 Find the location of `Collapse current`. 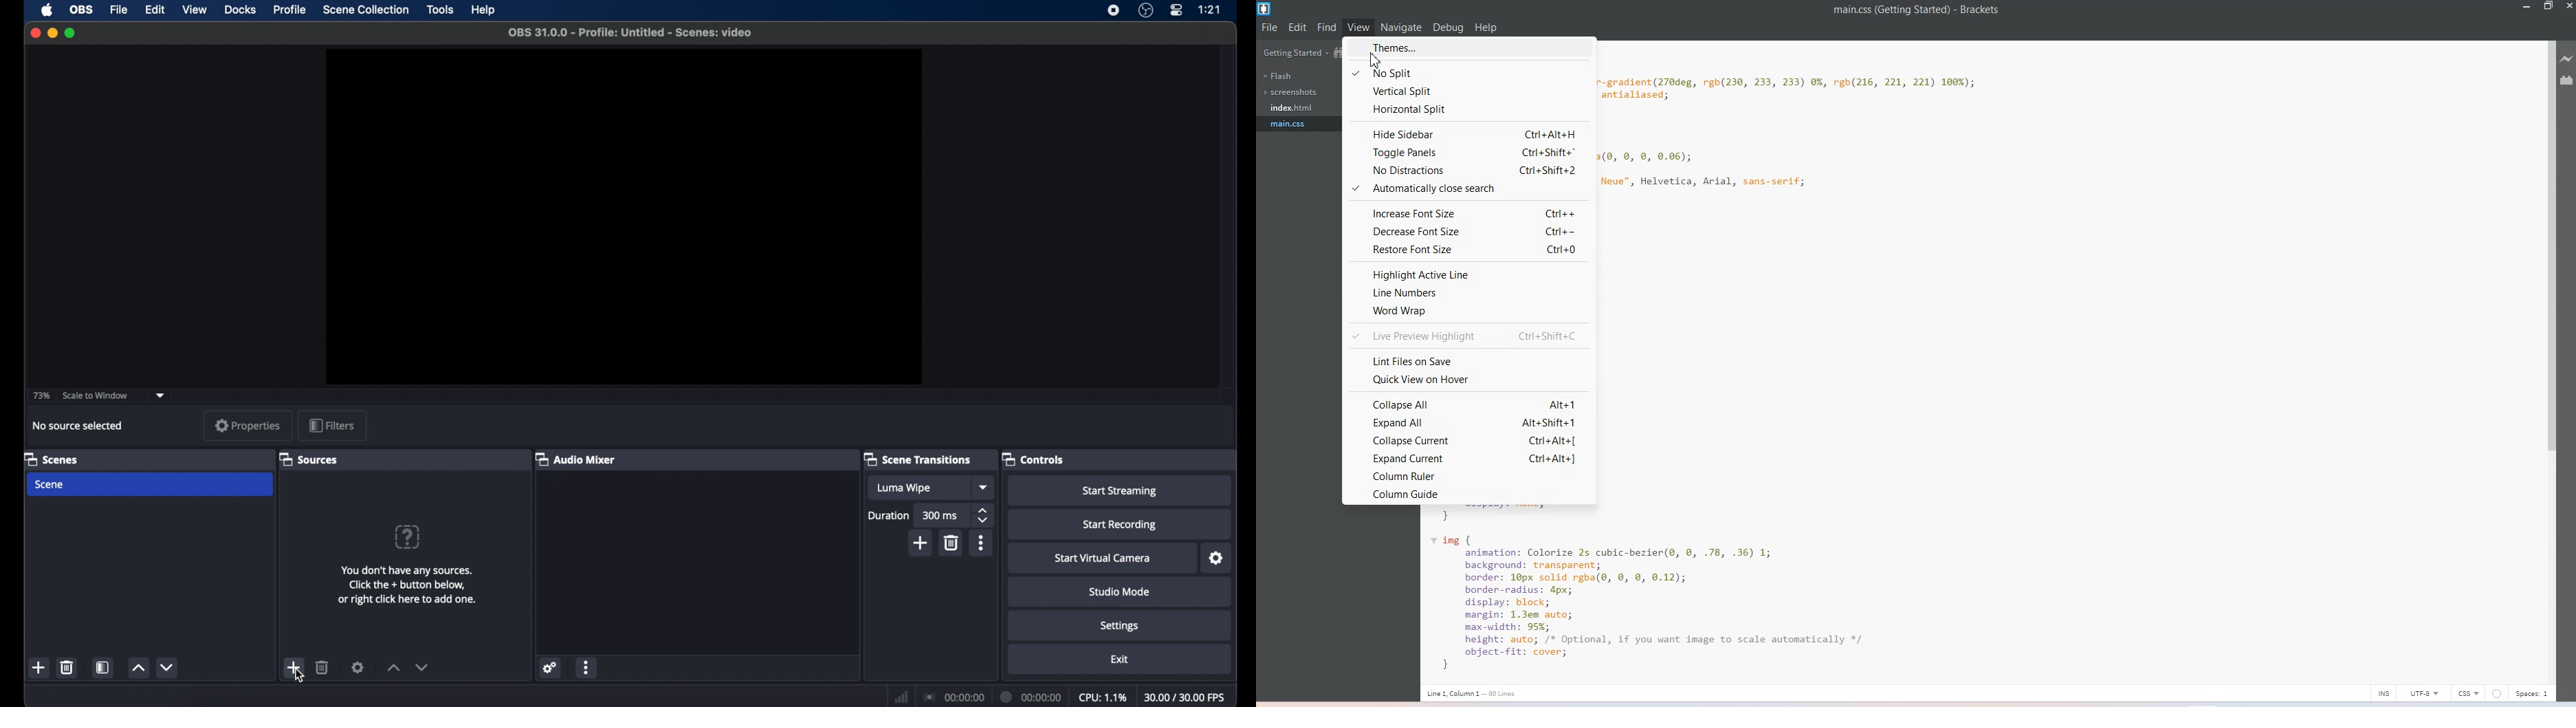

Collapse current is located at coordinates (1468, 440).